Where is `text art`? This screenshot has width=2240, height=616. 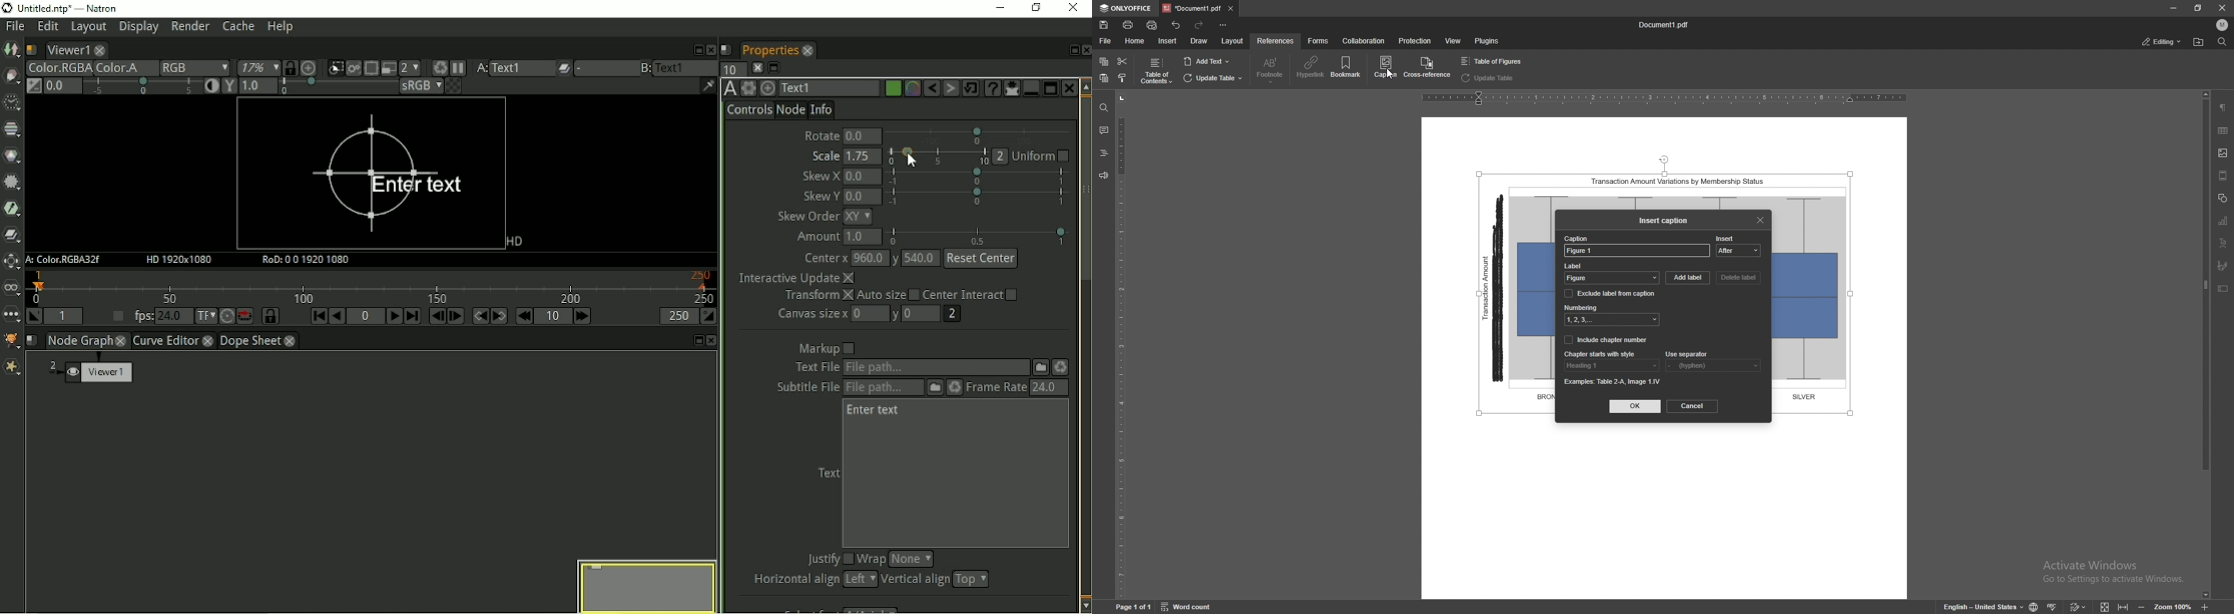 text art is located at coordinates (2222, 243).